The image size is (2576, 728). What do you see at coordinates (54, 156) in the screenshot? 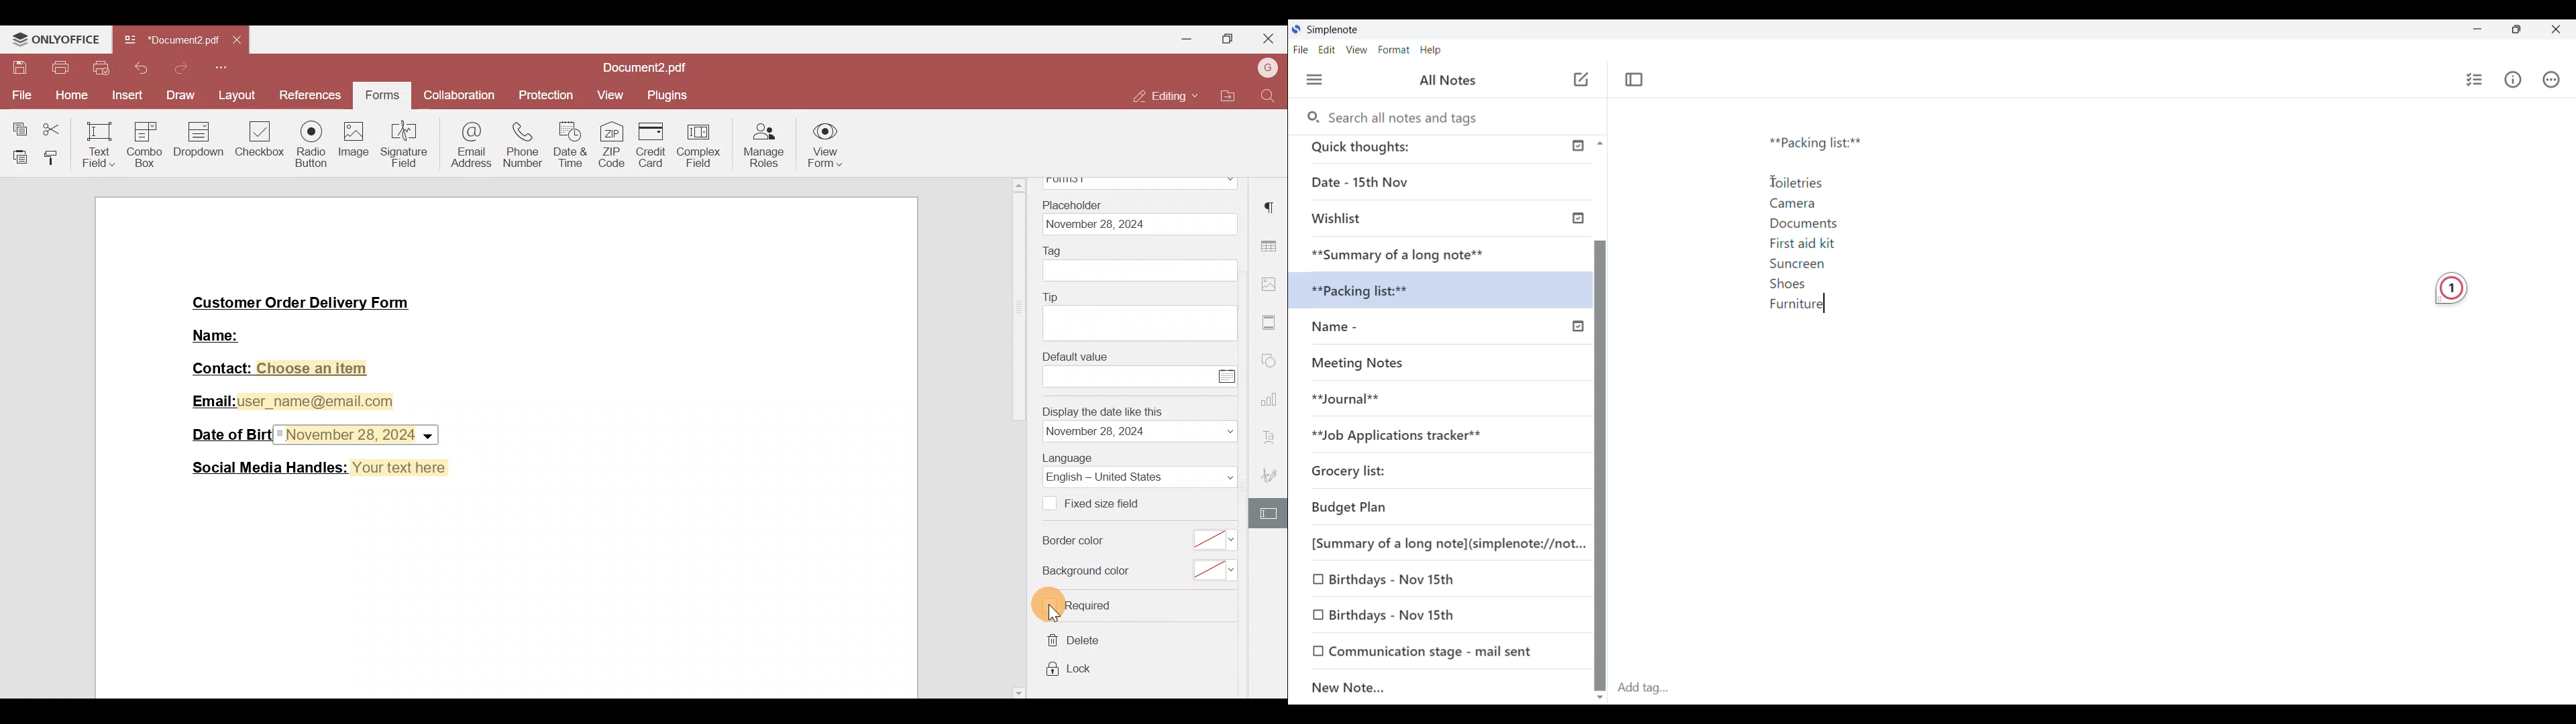
I see `Copy style` at bounding box center [54, 156].